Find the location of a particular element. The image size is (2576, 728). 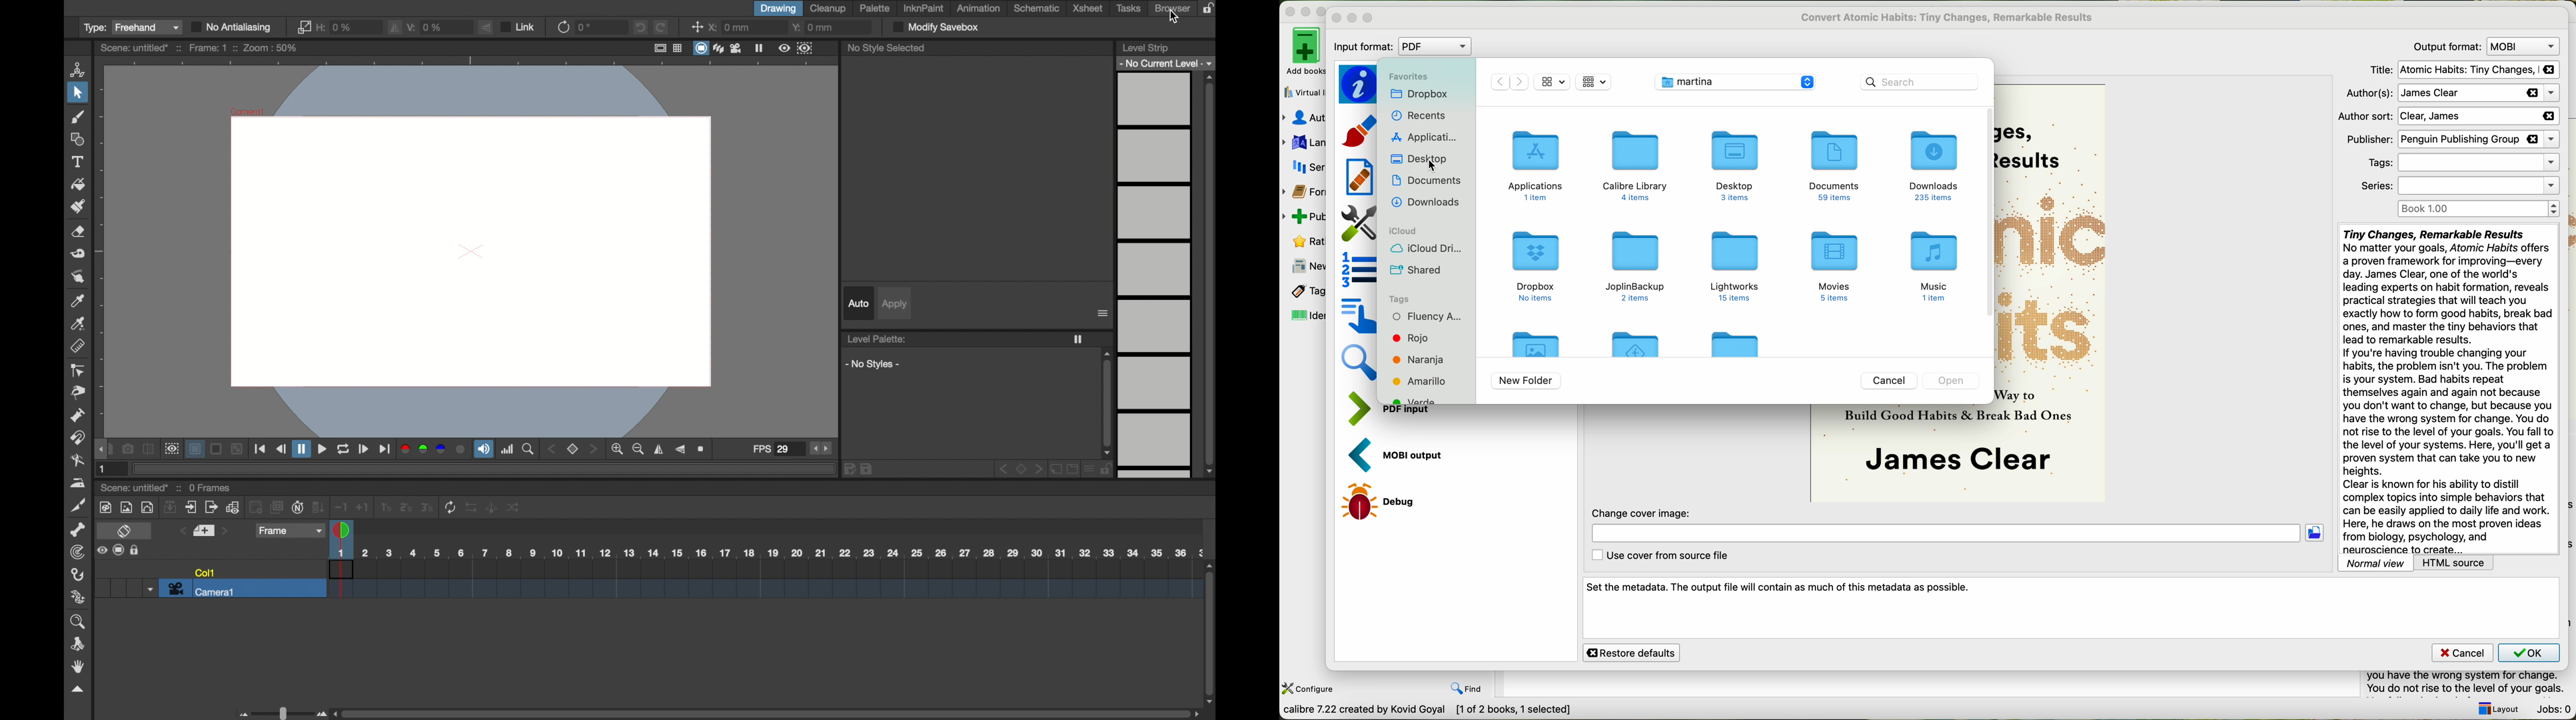

MOBI output is located at coordinates (1402, 456).